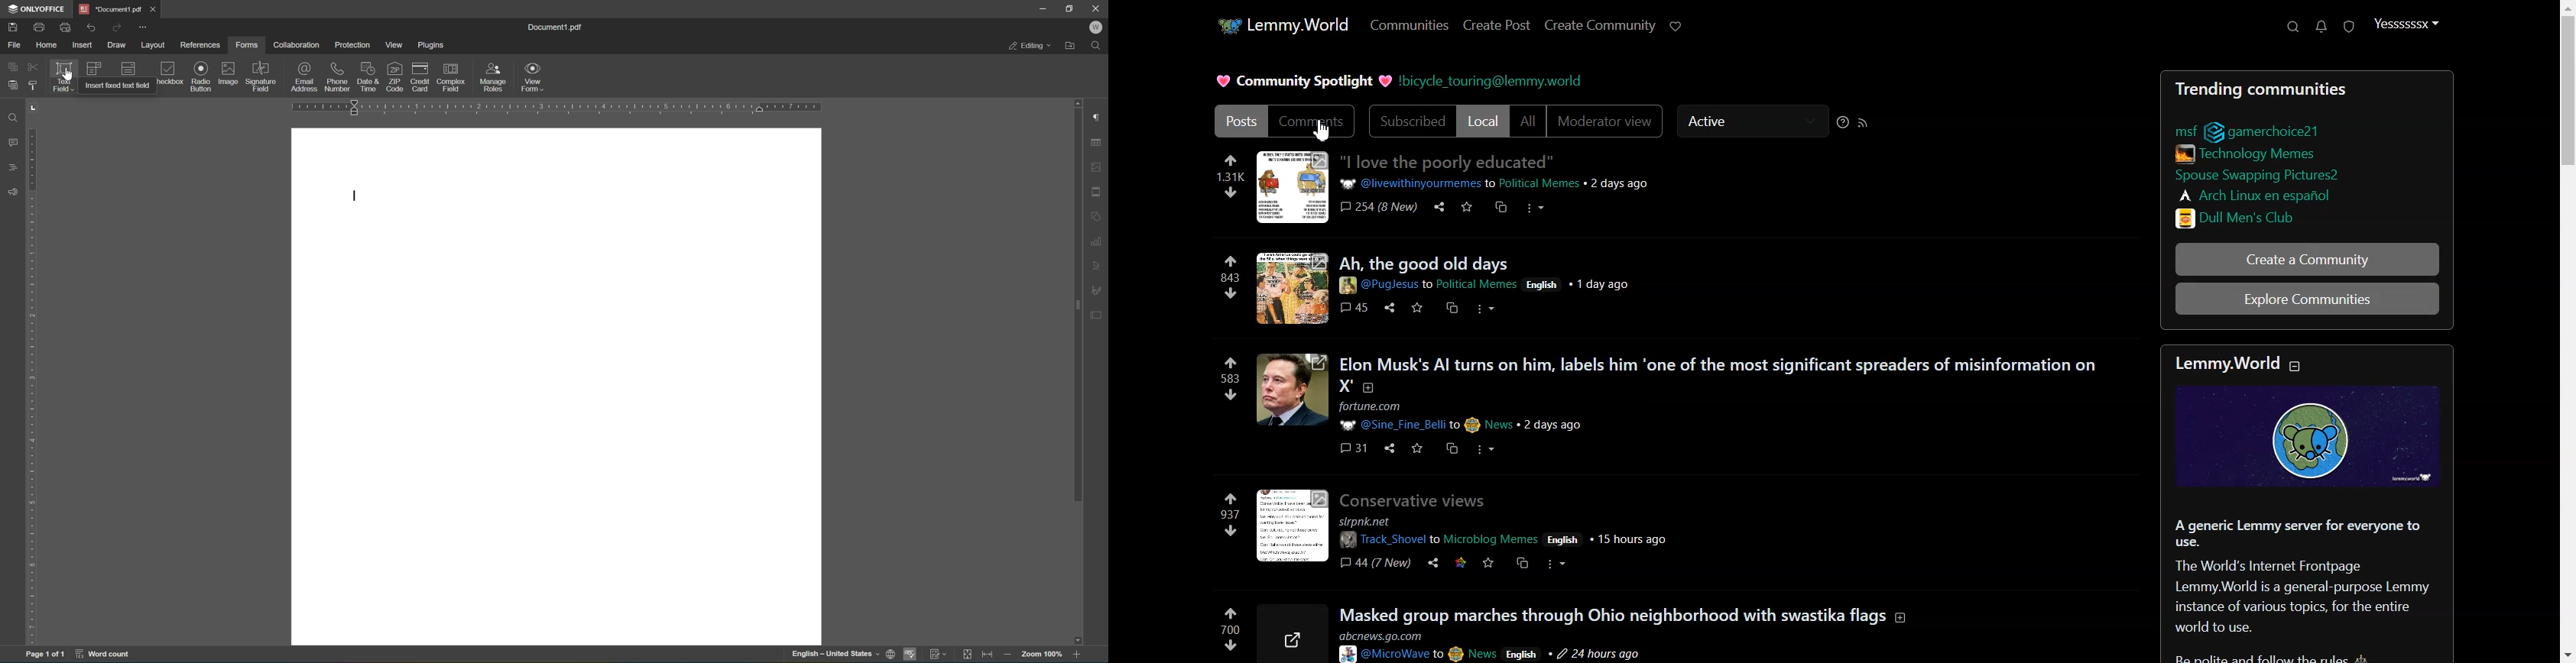  Describe the element at coordinates (358, 196) in the screenshot. I see `typing pointer` at that location.